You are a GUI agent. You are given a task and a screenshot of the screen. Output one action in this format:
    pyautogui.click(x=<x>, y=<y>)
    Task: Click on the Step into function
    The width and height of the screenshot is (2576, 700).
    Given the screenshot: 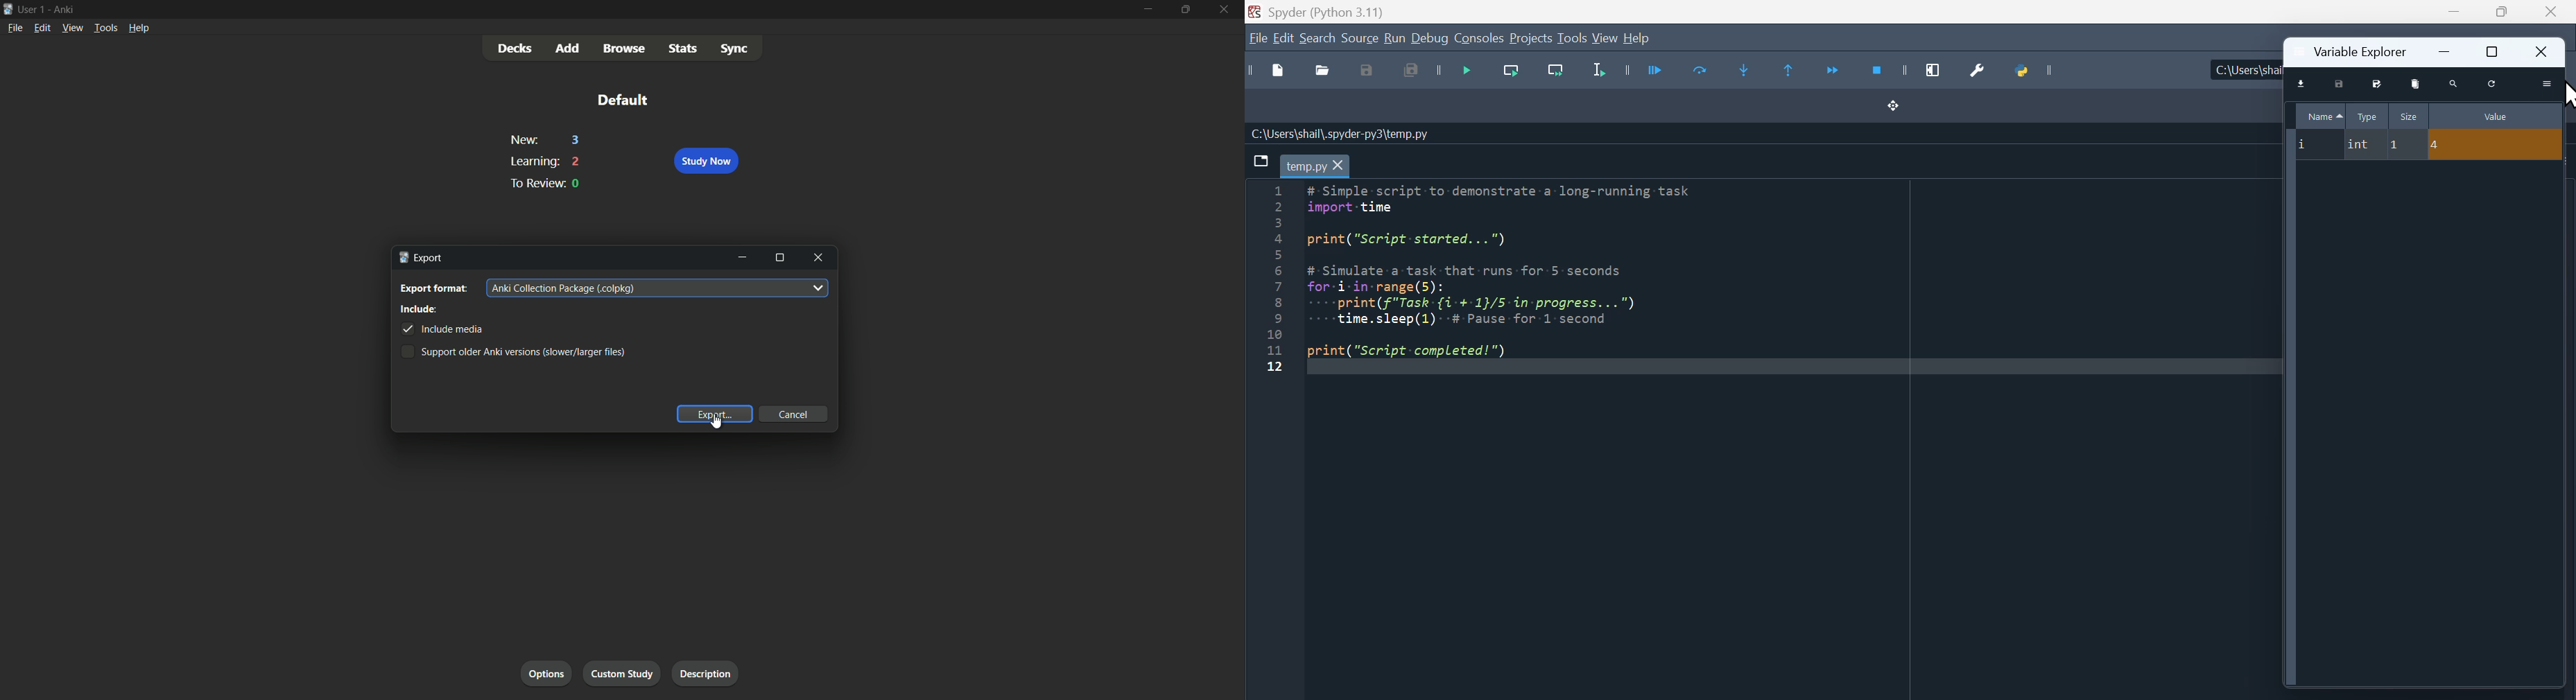 What is the action you would take?
    pyautogui.click(x=1749, y=71)
    